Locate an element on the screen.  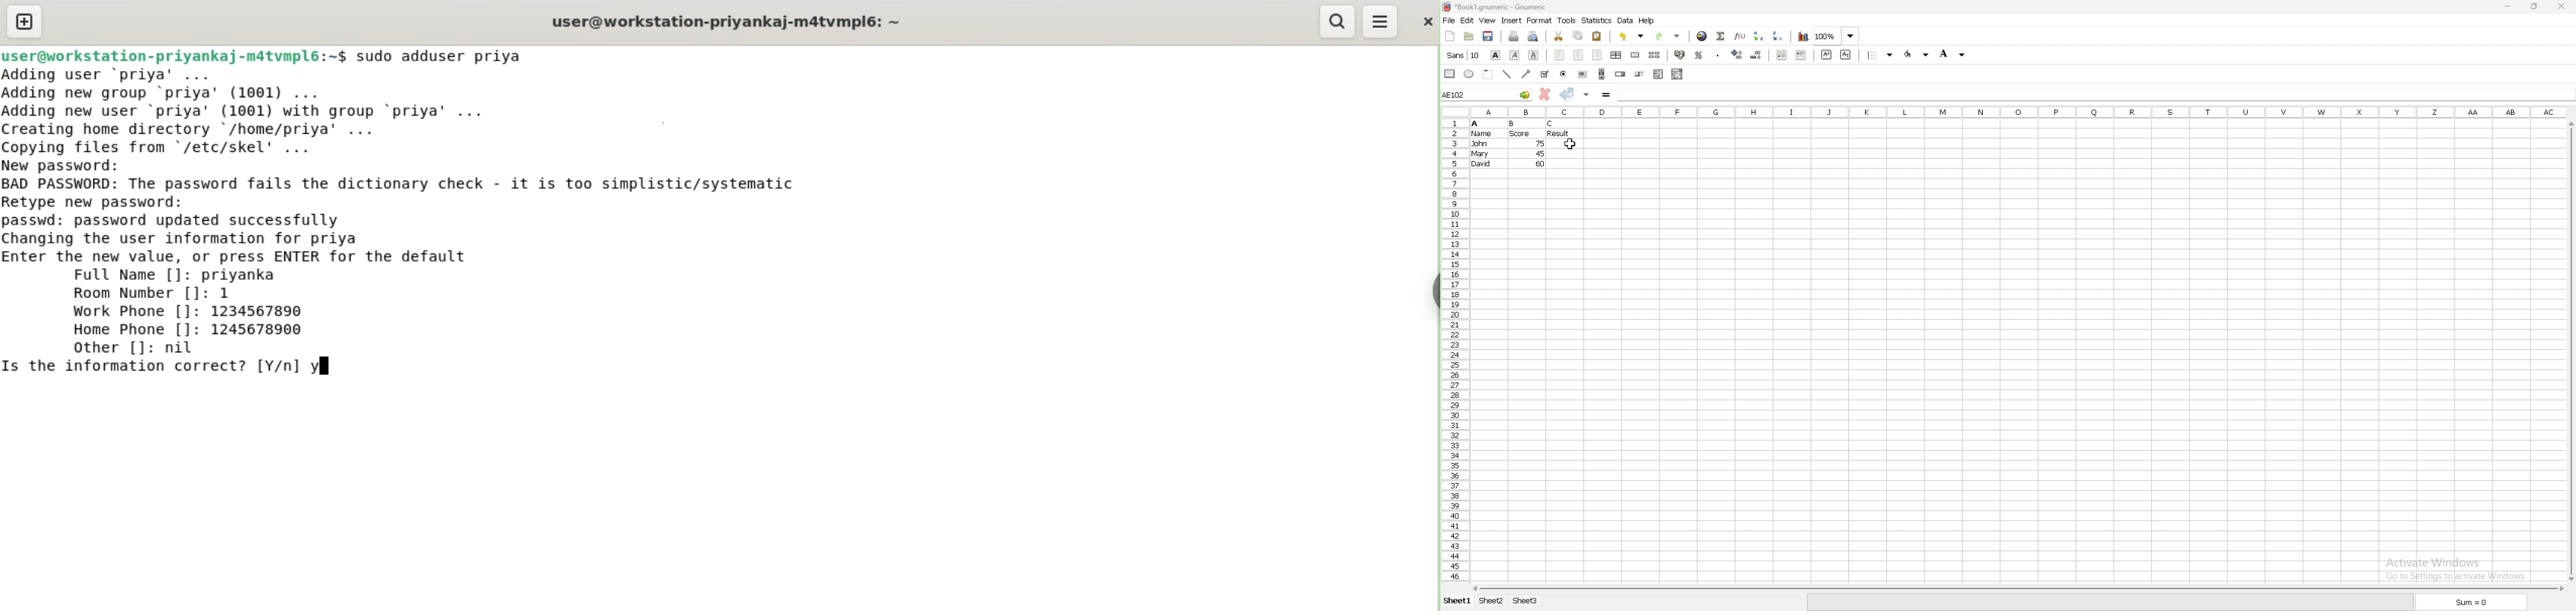
scroll bar is located at coordinates (2017, 589).